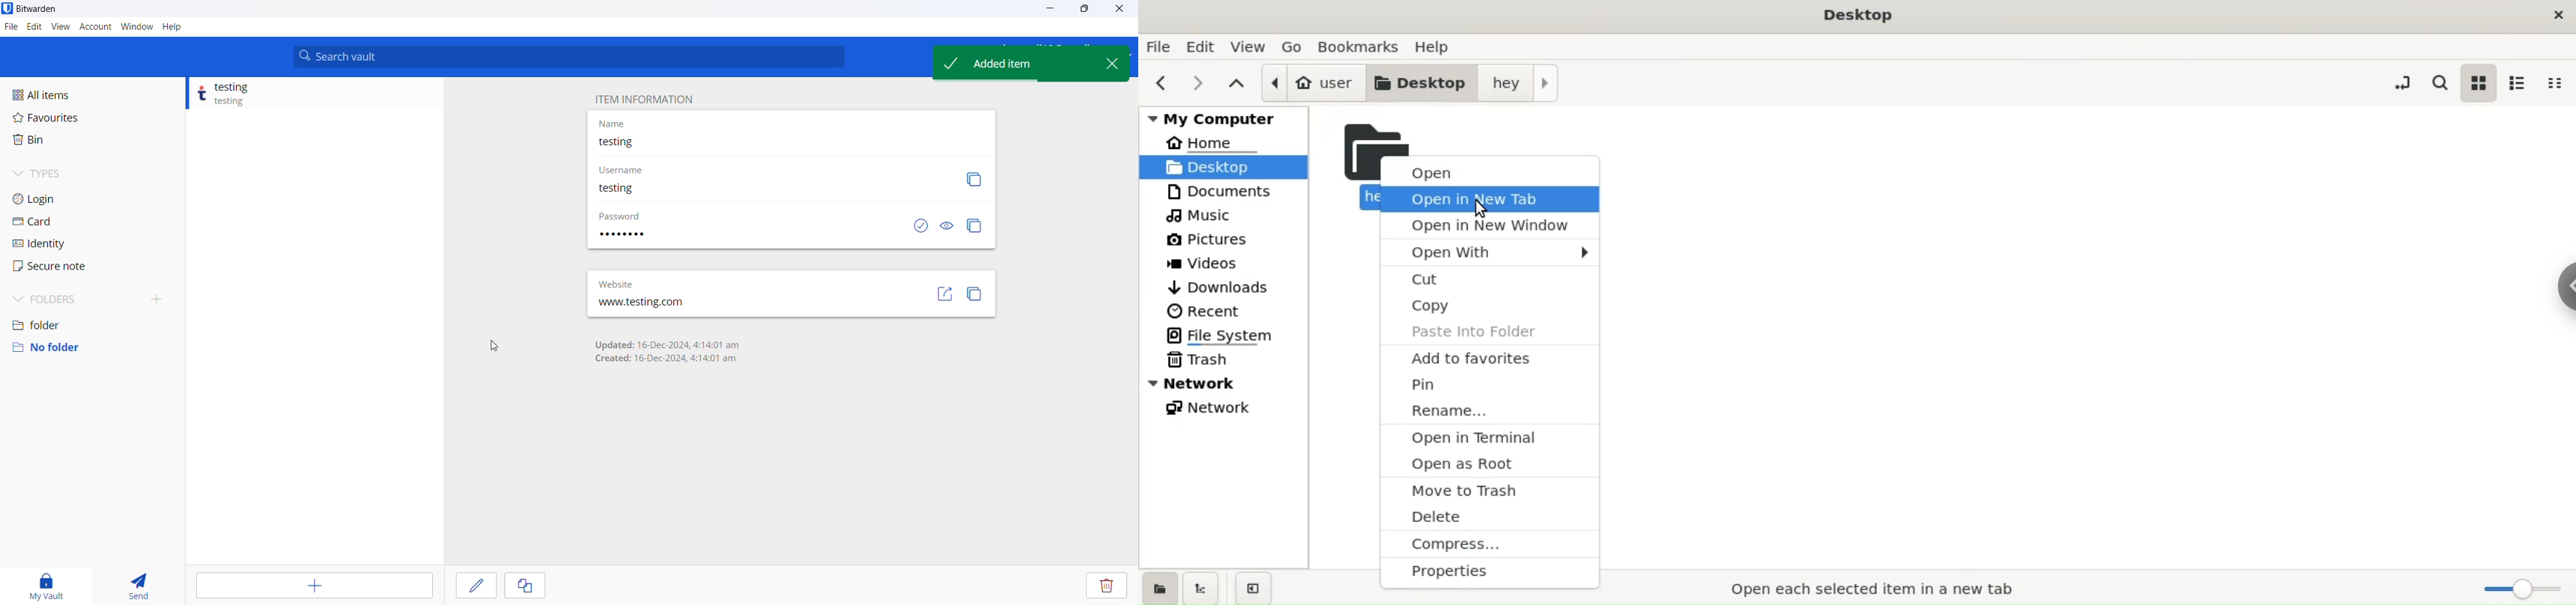 This screenshot has height=616, width=2576. Describe the element at coordinates (1292, 46) in the screenshot. I see `go` at that location.